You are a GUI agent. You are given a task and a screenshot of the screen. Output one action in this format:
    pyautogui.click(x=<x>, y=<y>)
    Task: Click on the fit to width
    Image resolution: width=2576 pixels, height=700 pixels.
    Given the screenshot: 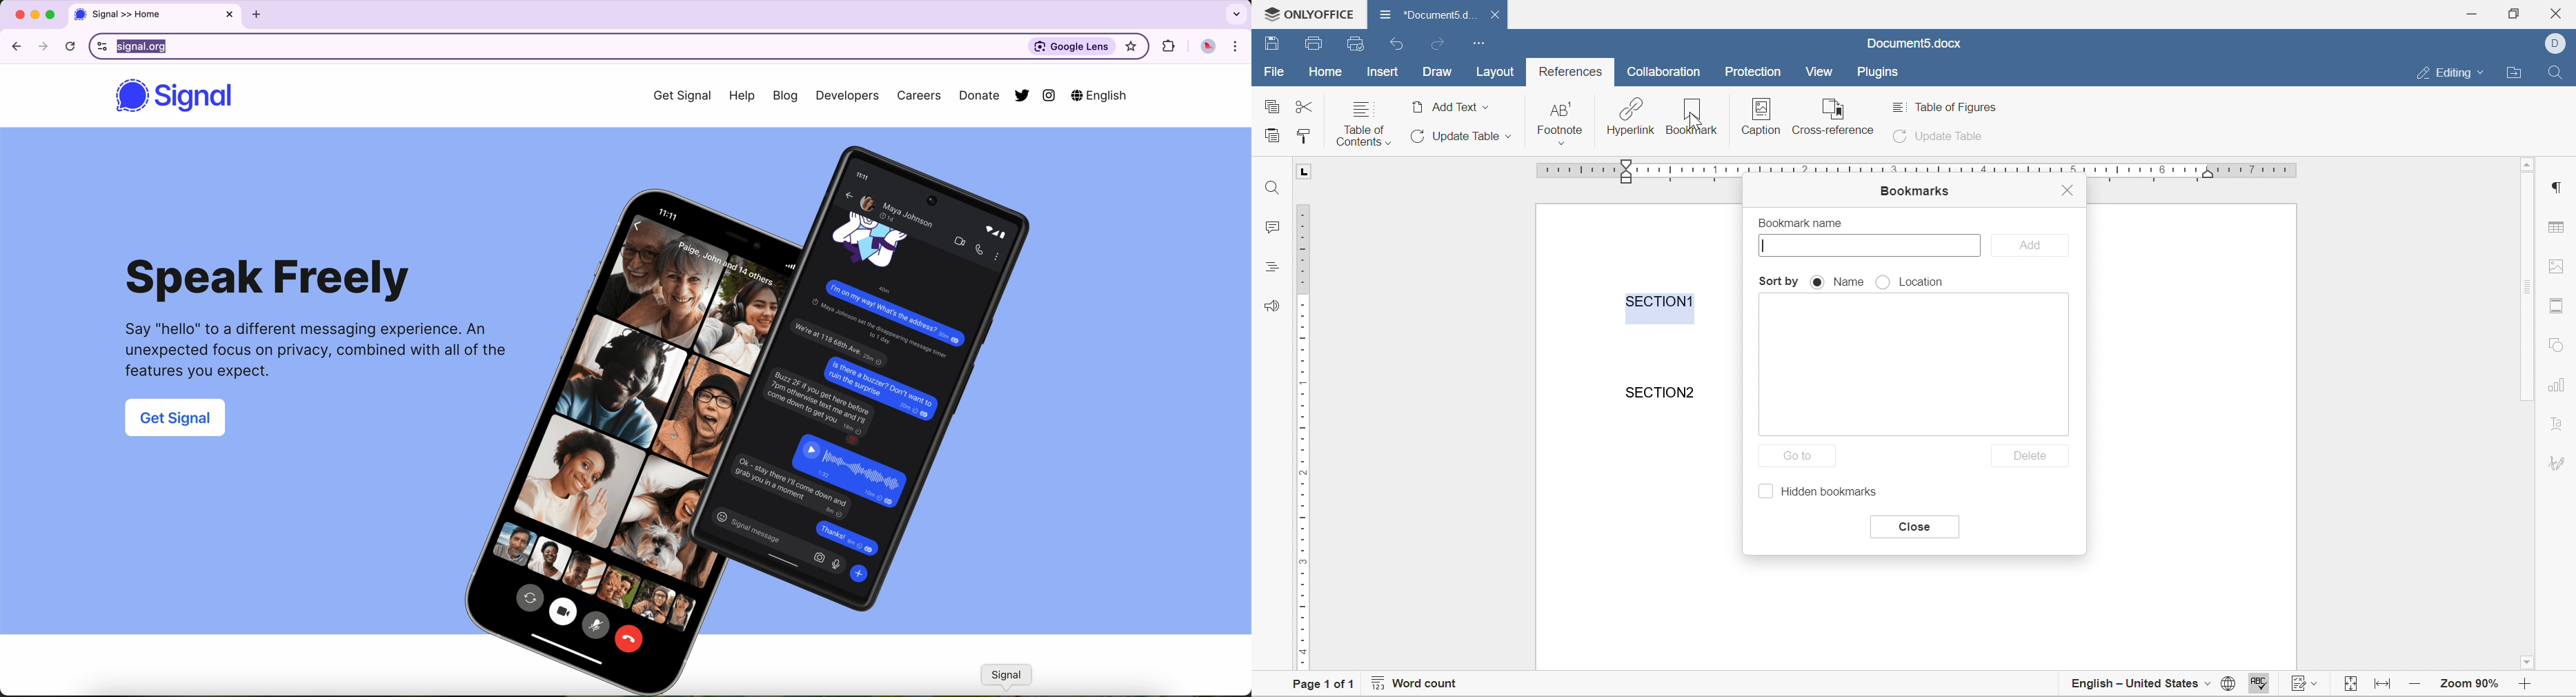 What is the action you would take?
    pyautogui.click(x=2384, y=688)
    